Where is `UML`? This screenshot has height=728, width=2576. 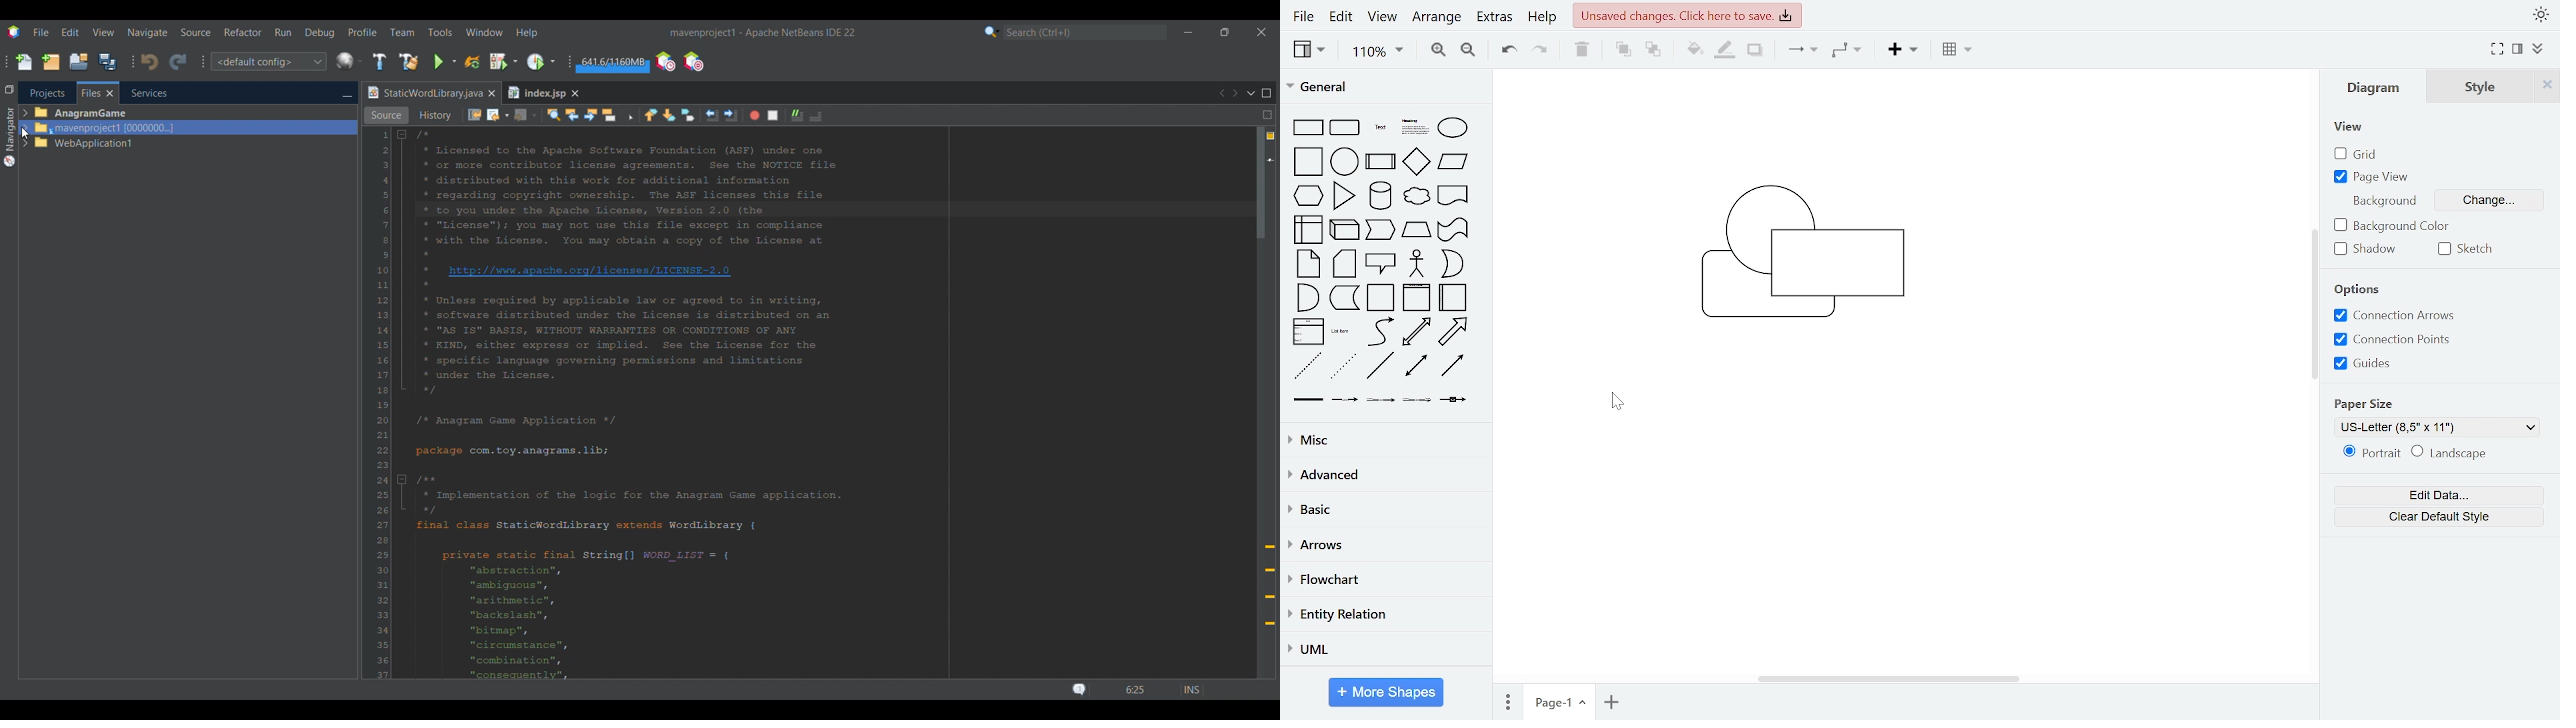 UML is located at coordinates (1386, 648).